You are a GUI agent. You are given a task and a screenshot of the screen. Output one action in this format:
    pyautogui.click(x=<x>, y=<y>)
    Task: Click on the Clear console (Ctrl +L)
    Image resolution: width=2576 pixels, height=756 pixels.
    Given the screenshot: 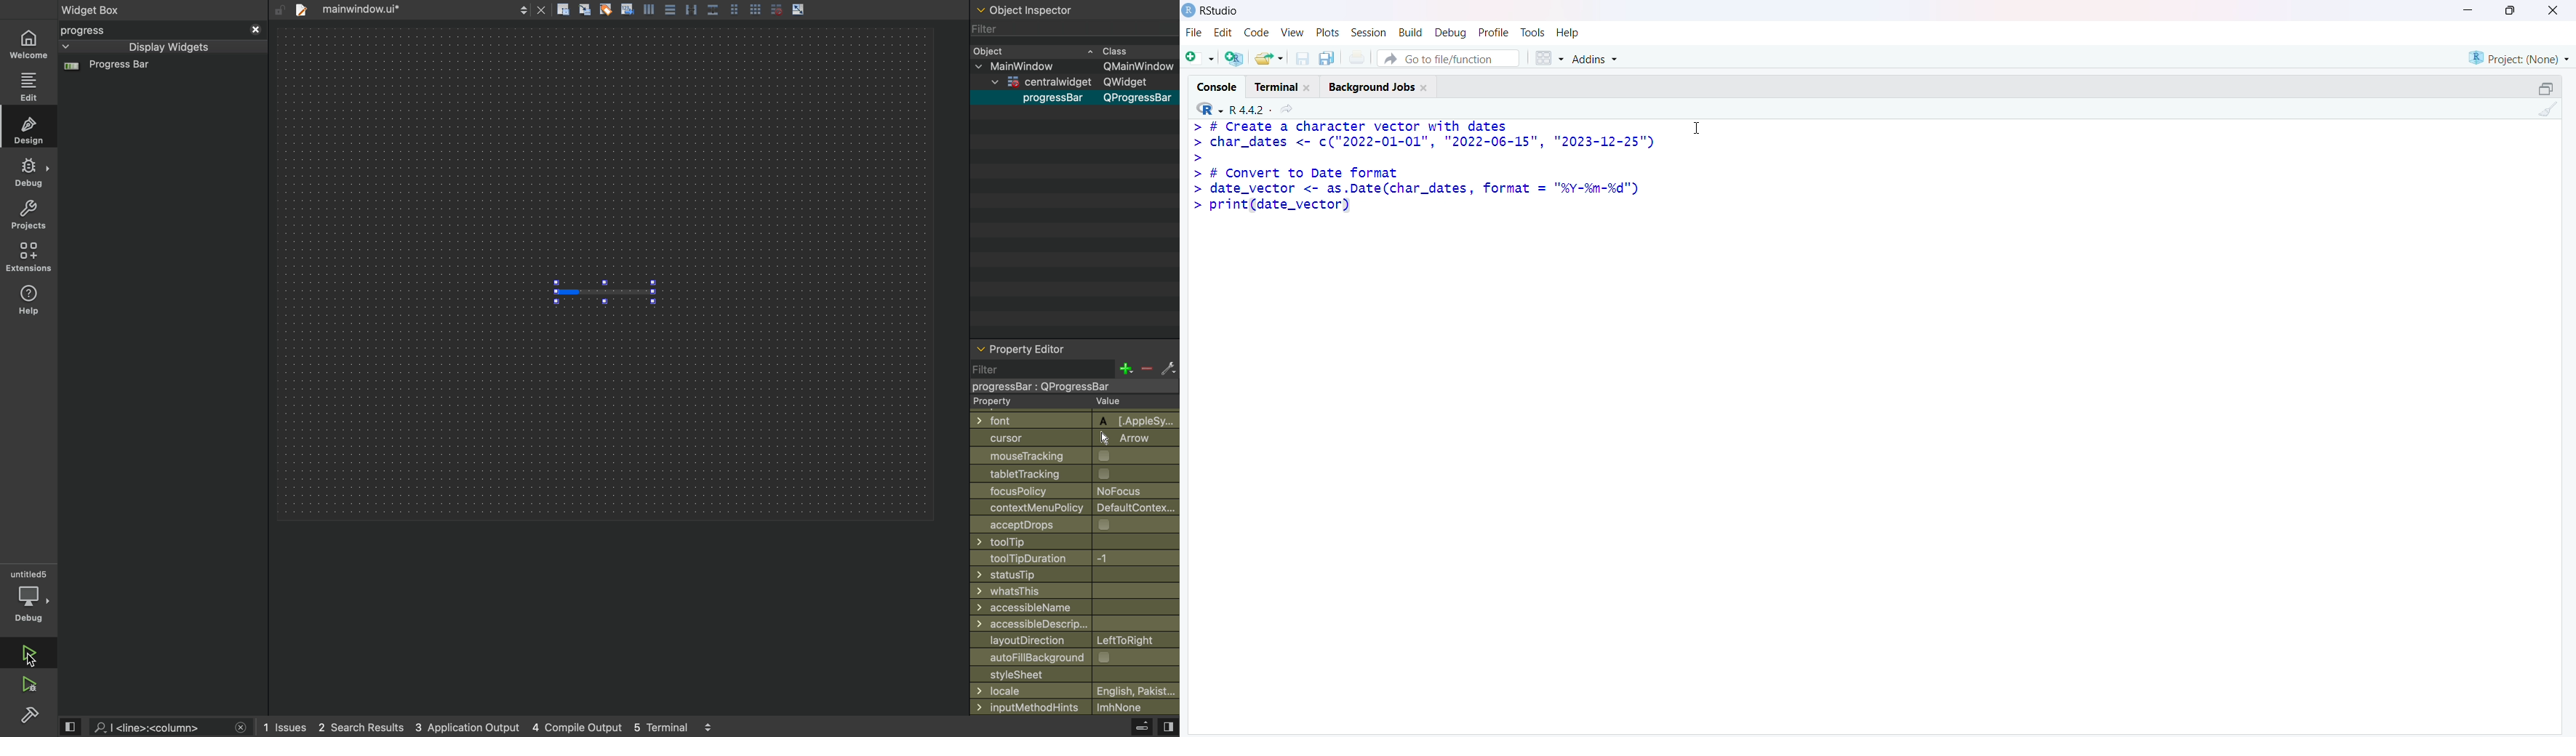 What is the action you would take?
    pyautogui.click(x=2545, y=113)
    